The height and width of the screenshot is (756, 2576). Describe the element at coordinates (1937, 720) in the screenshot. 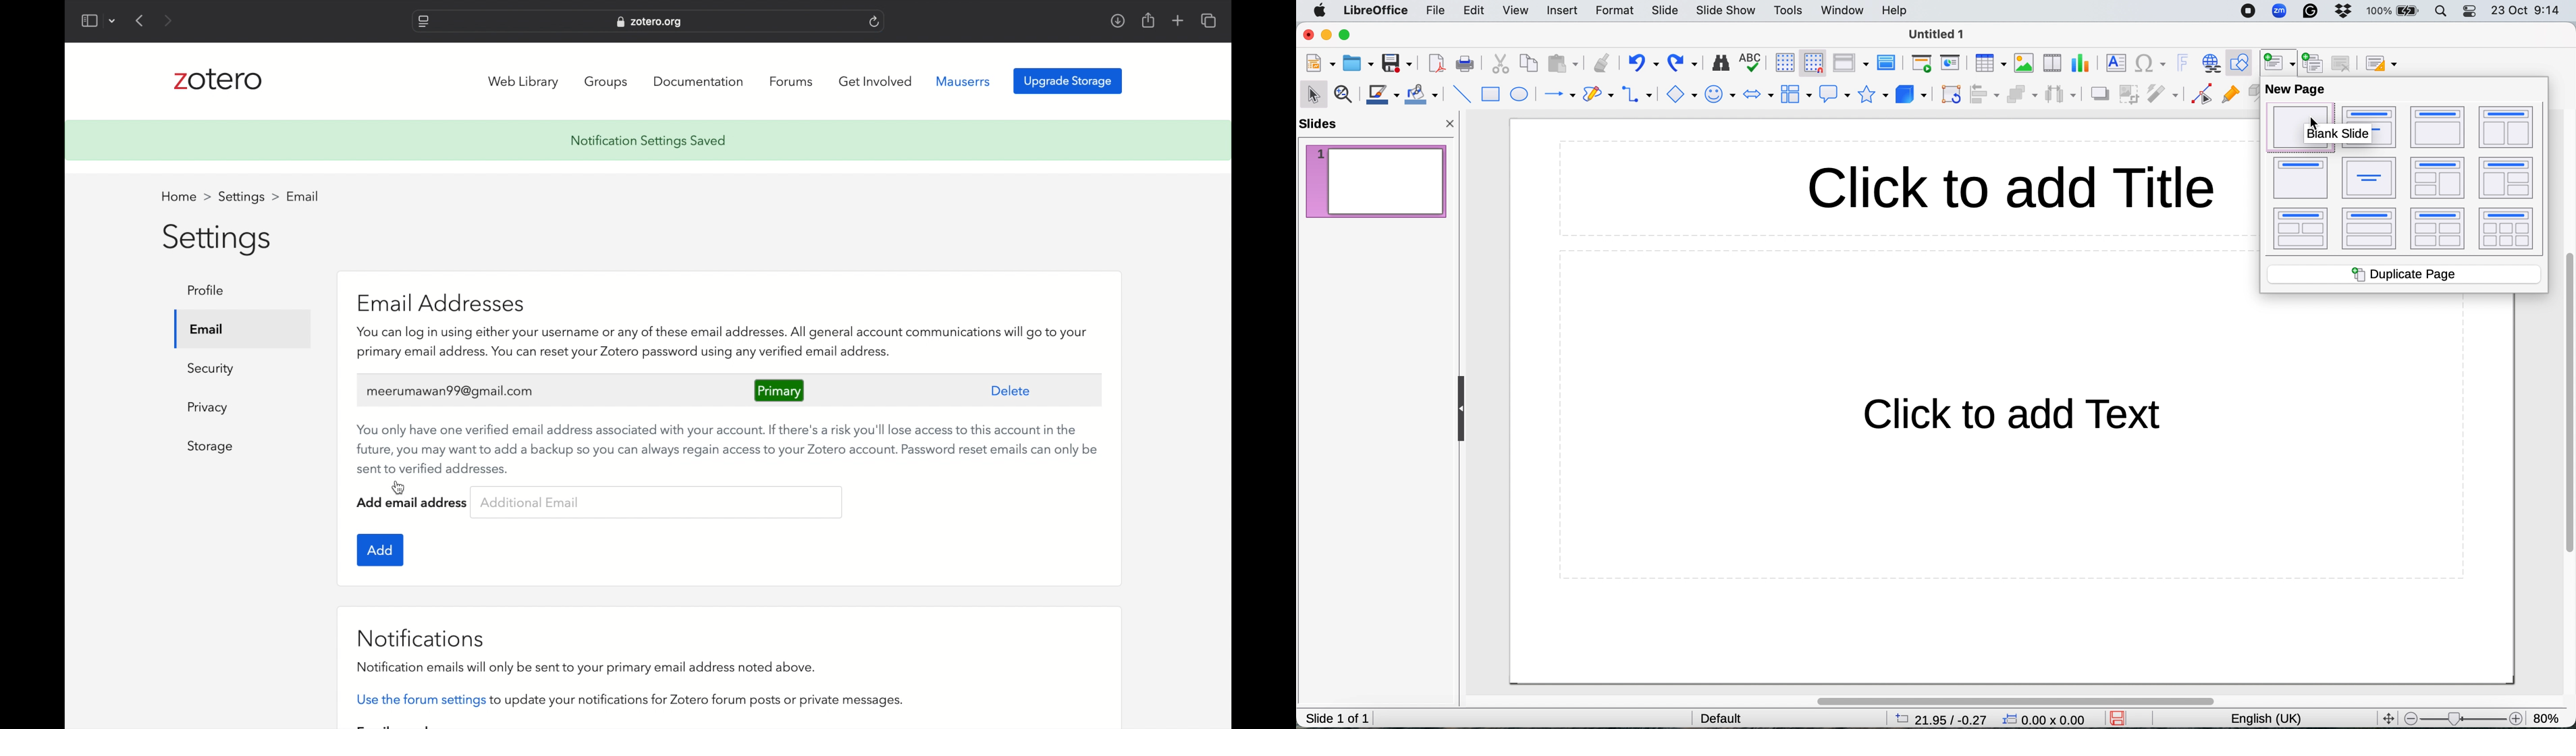

I see `page dimensions` at that location.